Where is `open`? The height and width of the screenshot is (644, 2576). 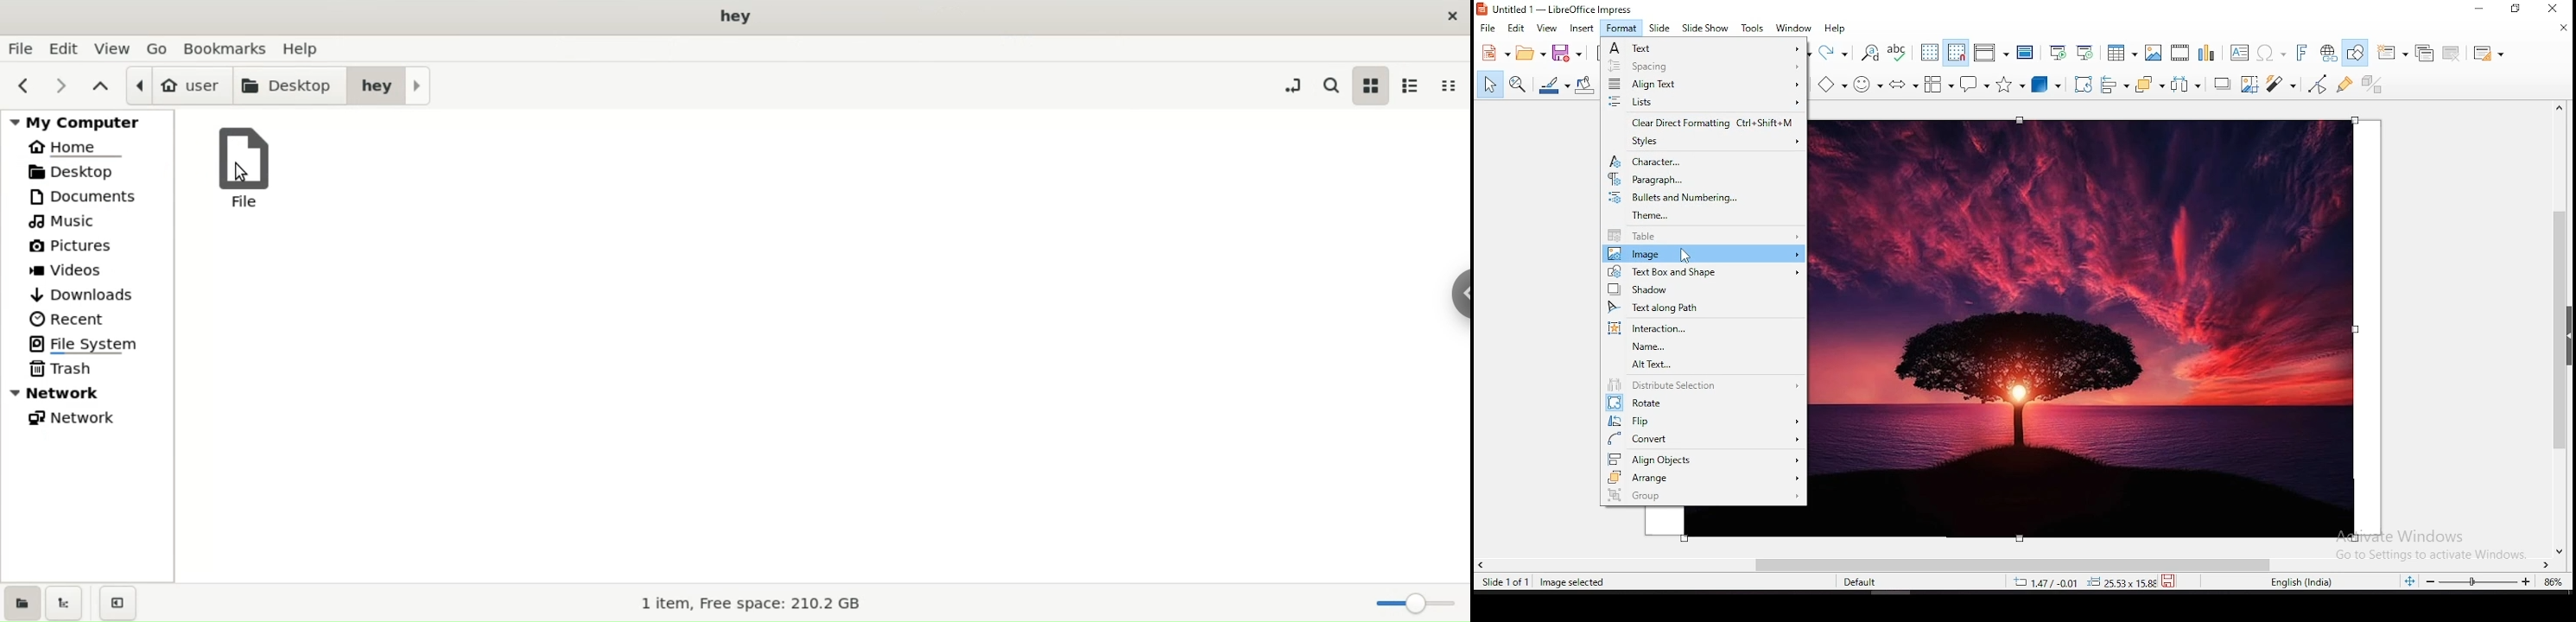 open is located at coordinates (1529, 54).